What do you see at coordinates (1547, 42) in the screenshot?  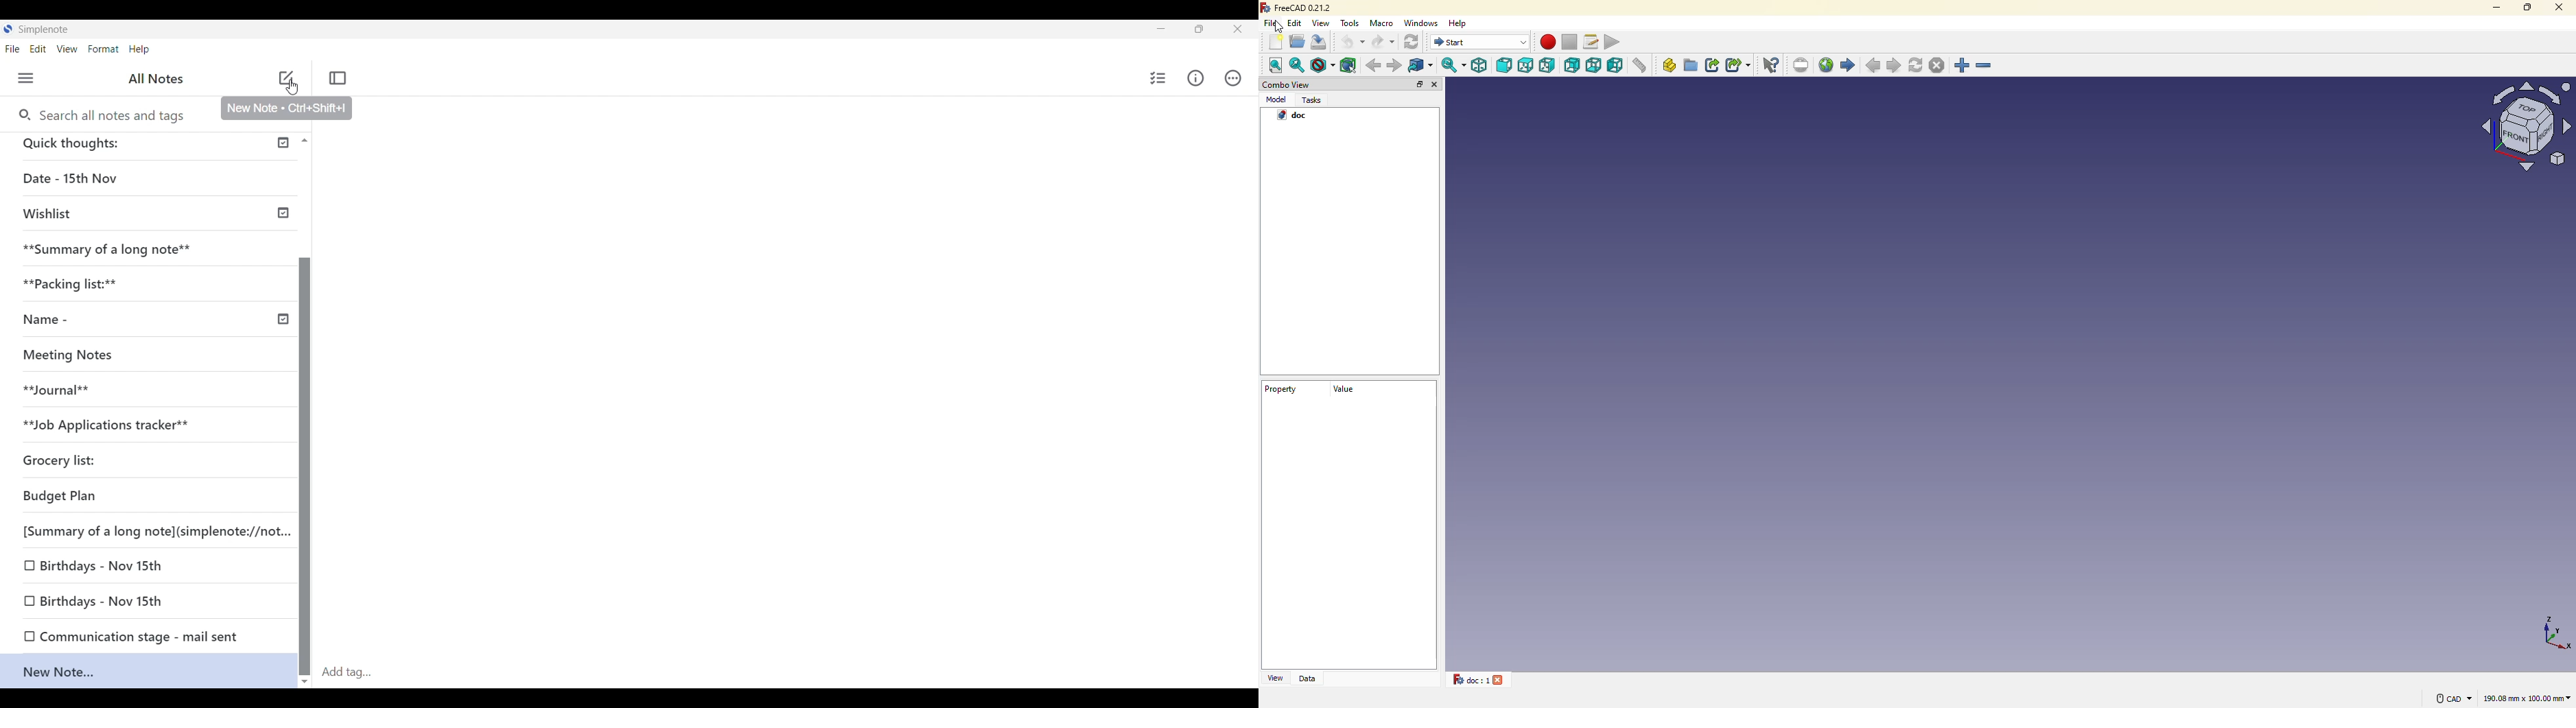 I see `macro recording` at bounding box center [1547, 42].